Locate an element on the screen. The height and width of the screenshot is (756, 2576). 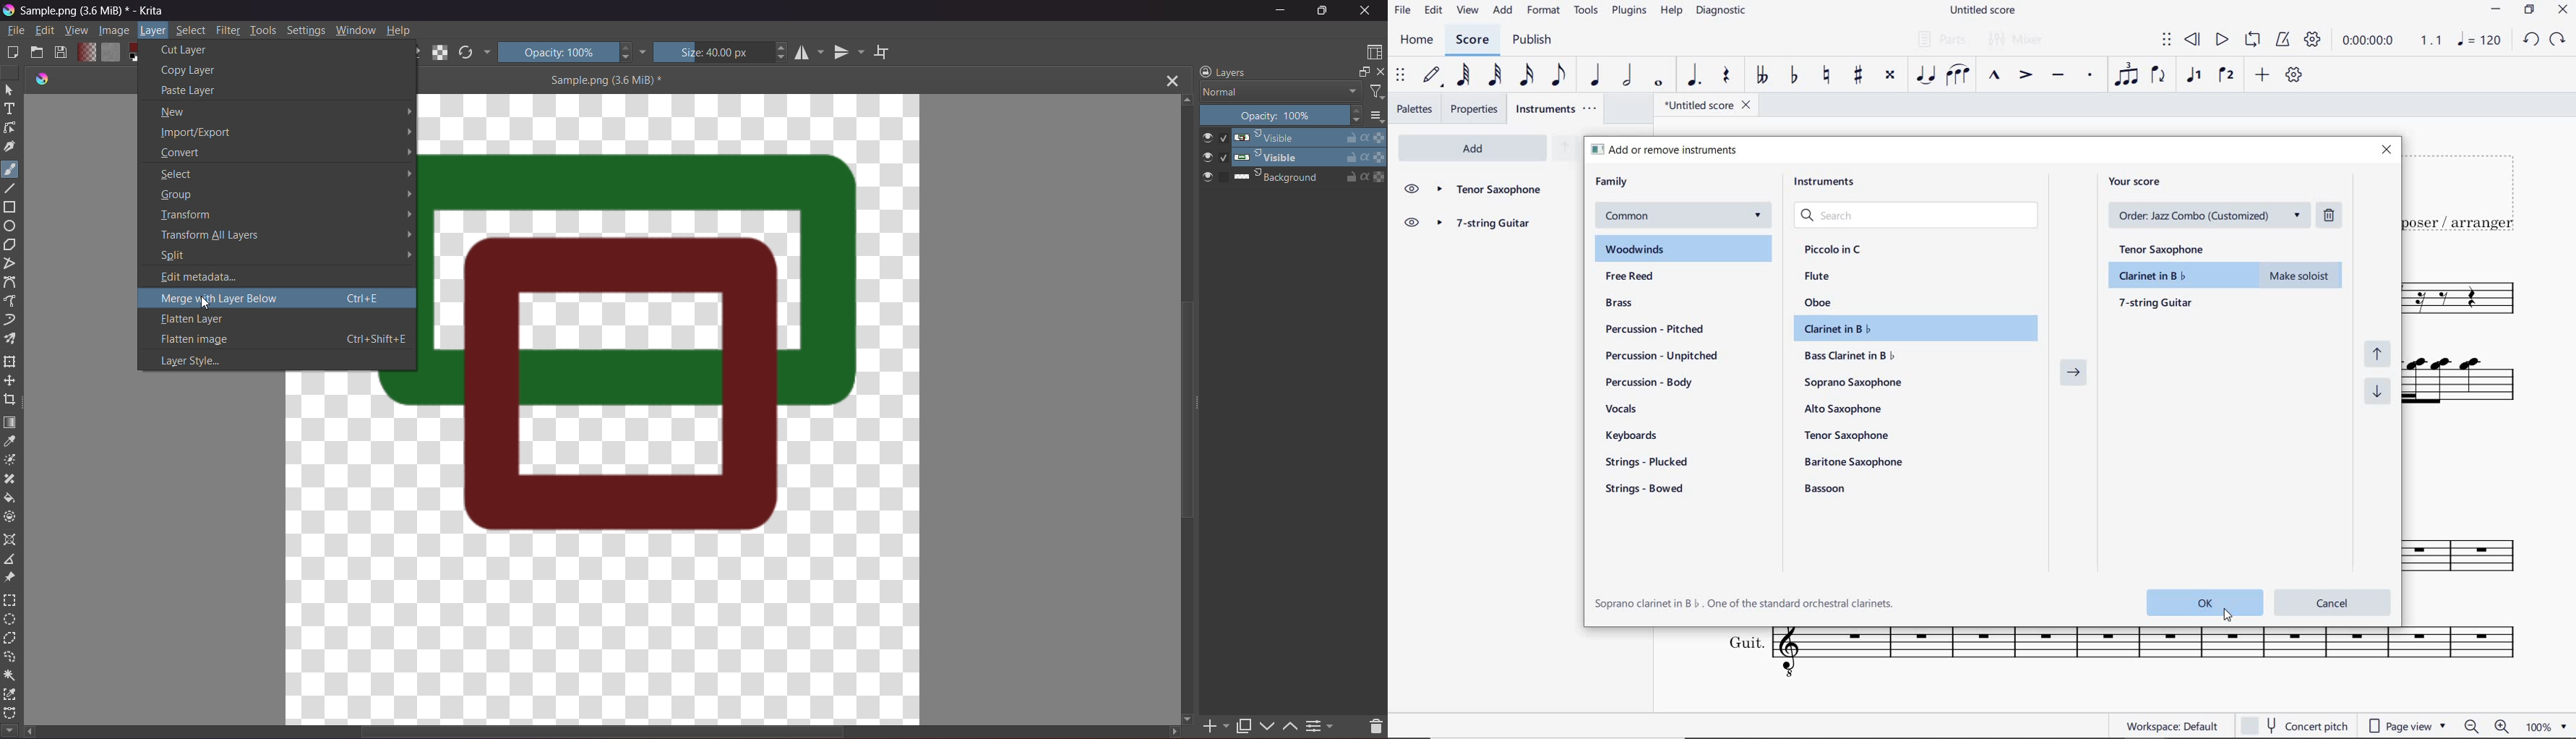
Preset Alpha is located at coordinates (442, 53).